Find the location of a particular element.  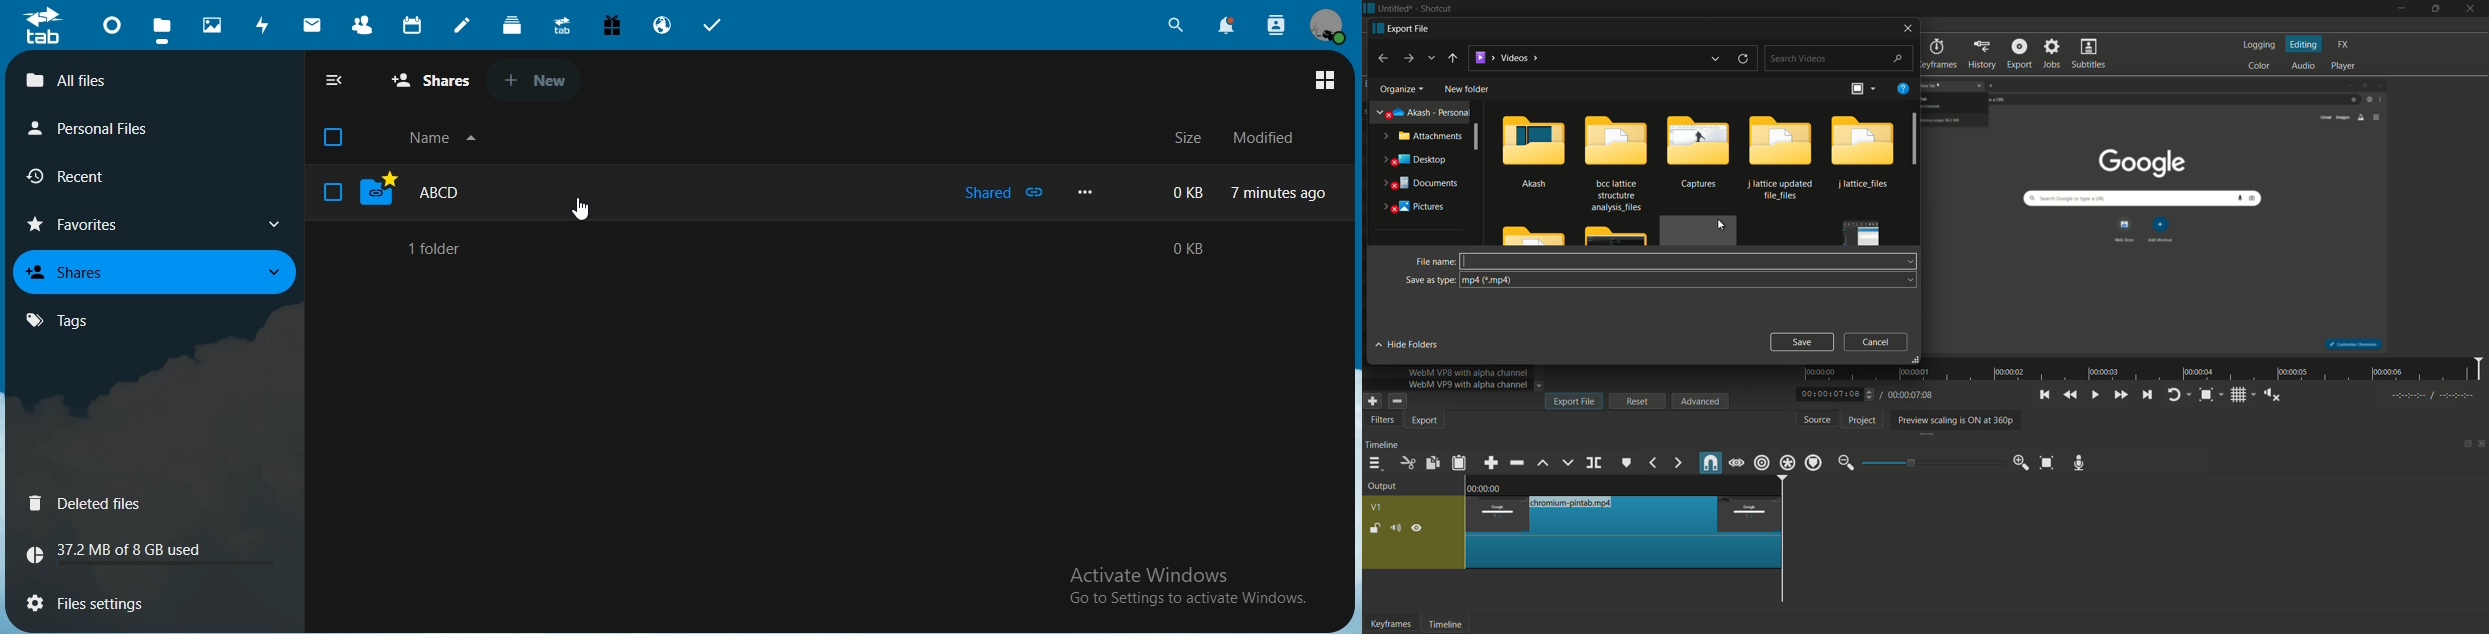

zoom out is located at coordinates (1846, 464).